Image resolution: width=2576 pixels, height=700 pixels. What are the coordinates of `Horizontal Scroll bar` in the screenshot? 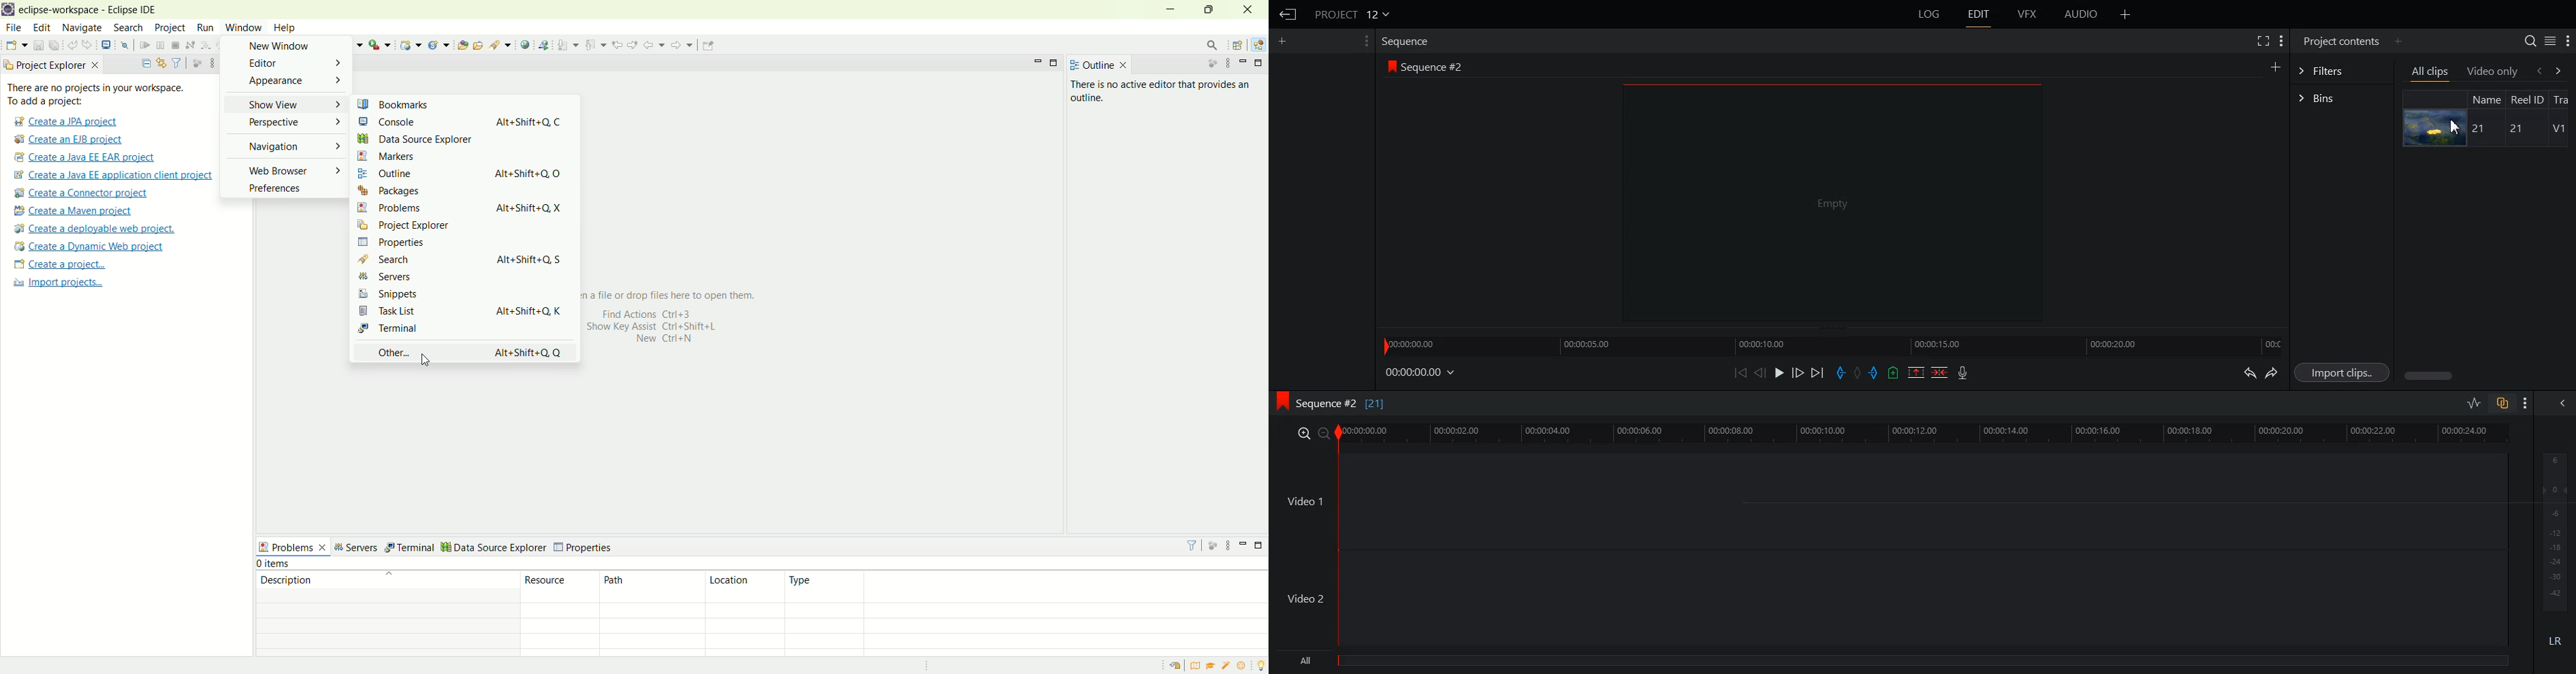 It's located at (2487, 376).